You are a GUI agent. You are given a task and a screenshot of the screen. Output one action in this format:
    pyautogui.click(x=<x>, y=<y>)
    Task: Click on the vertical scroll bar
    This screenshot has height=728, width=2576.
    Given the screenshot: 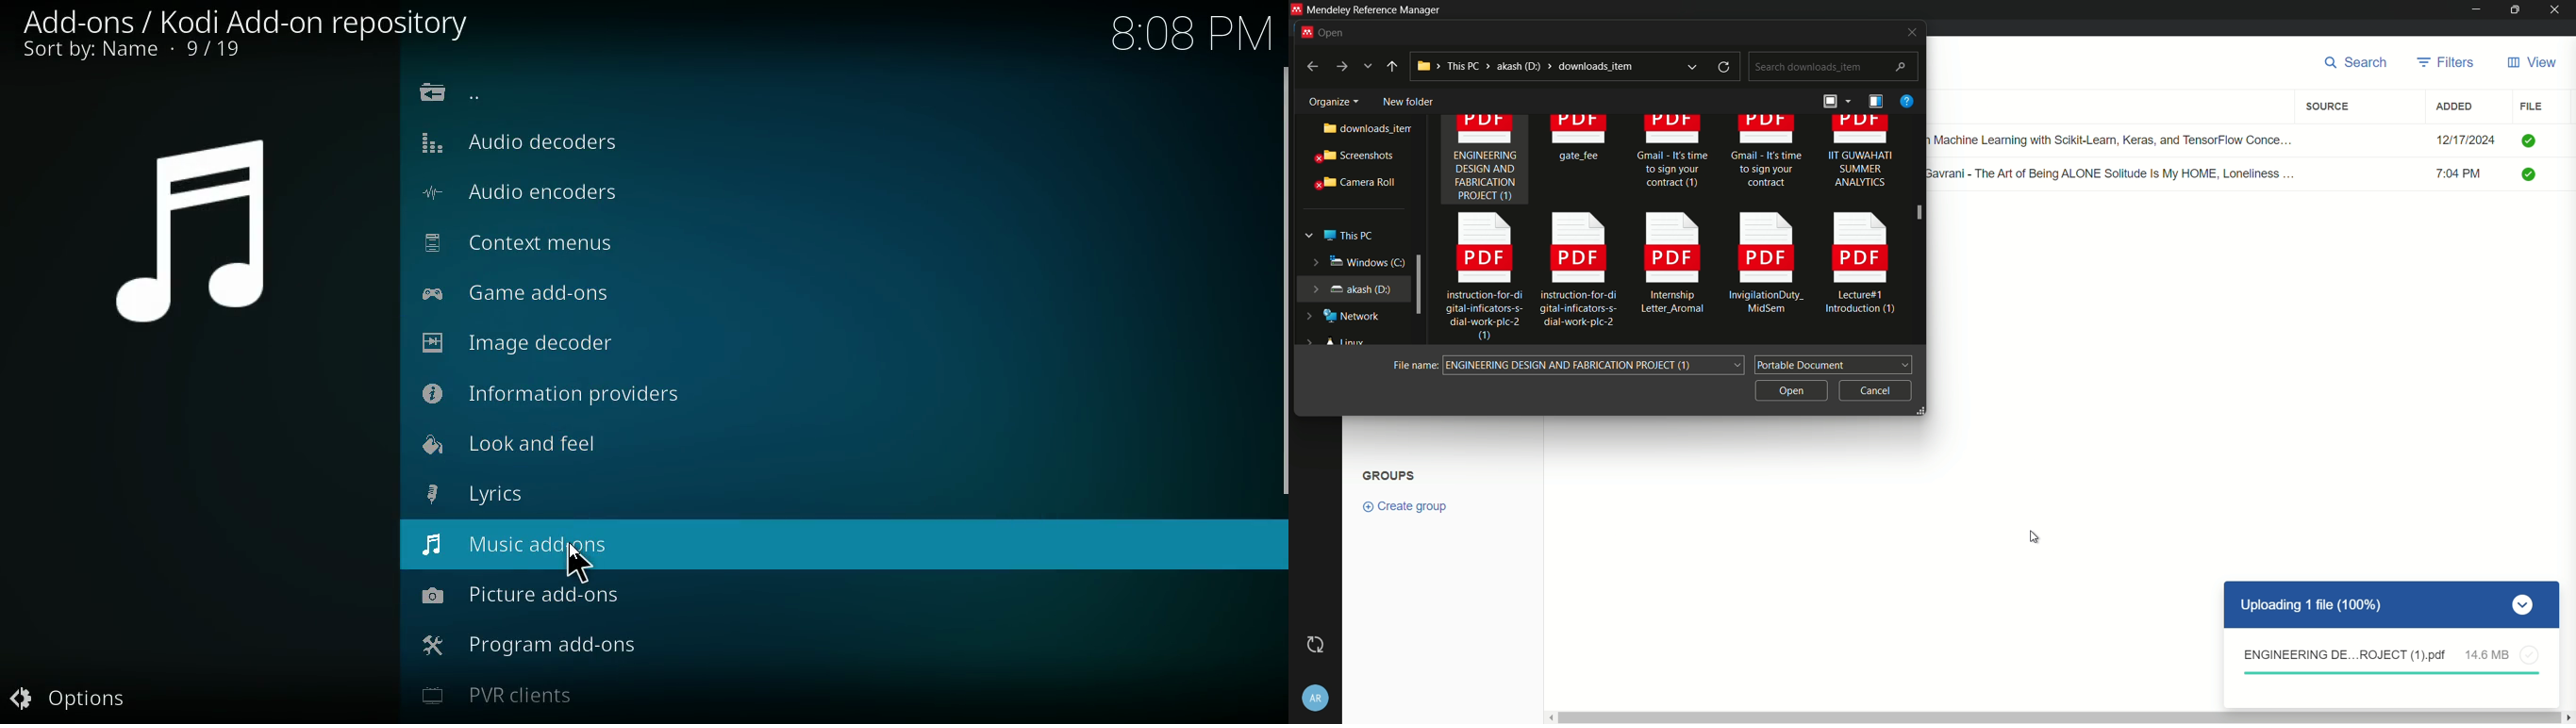 What is the action you would take?
    pyautogui.click(x=2058, y=717)
    